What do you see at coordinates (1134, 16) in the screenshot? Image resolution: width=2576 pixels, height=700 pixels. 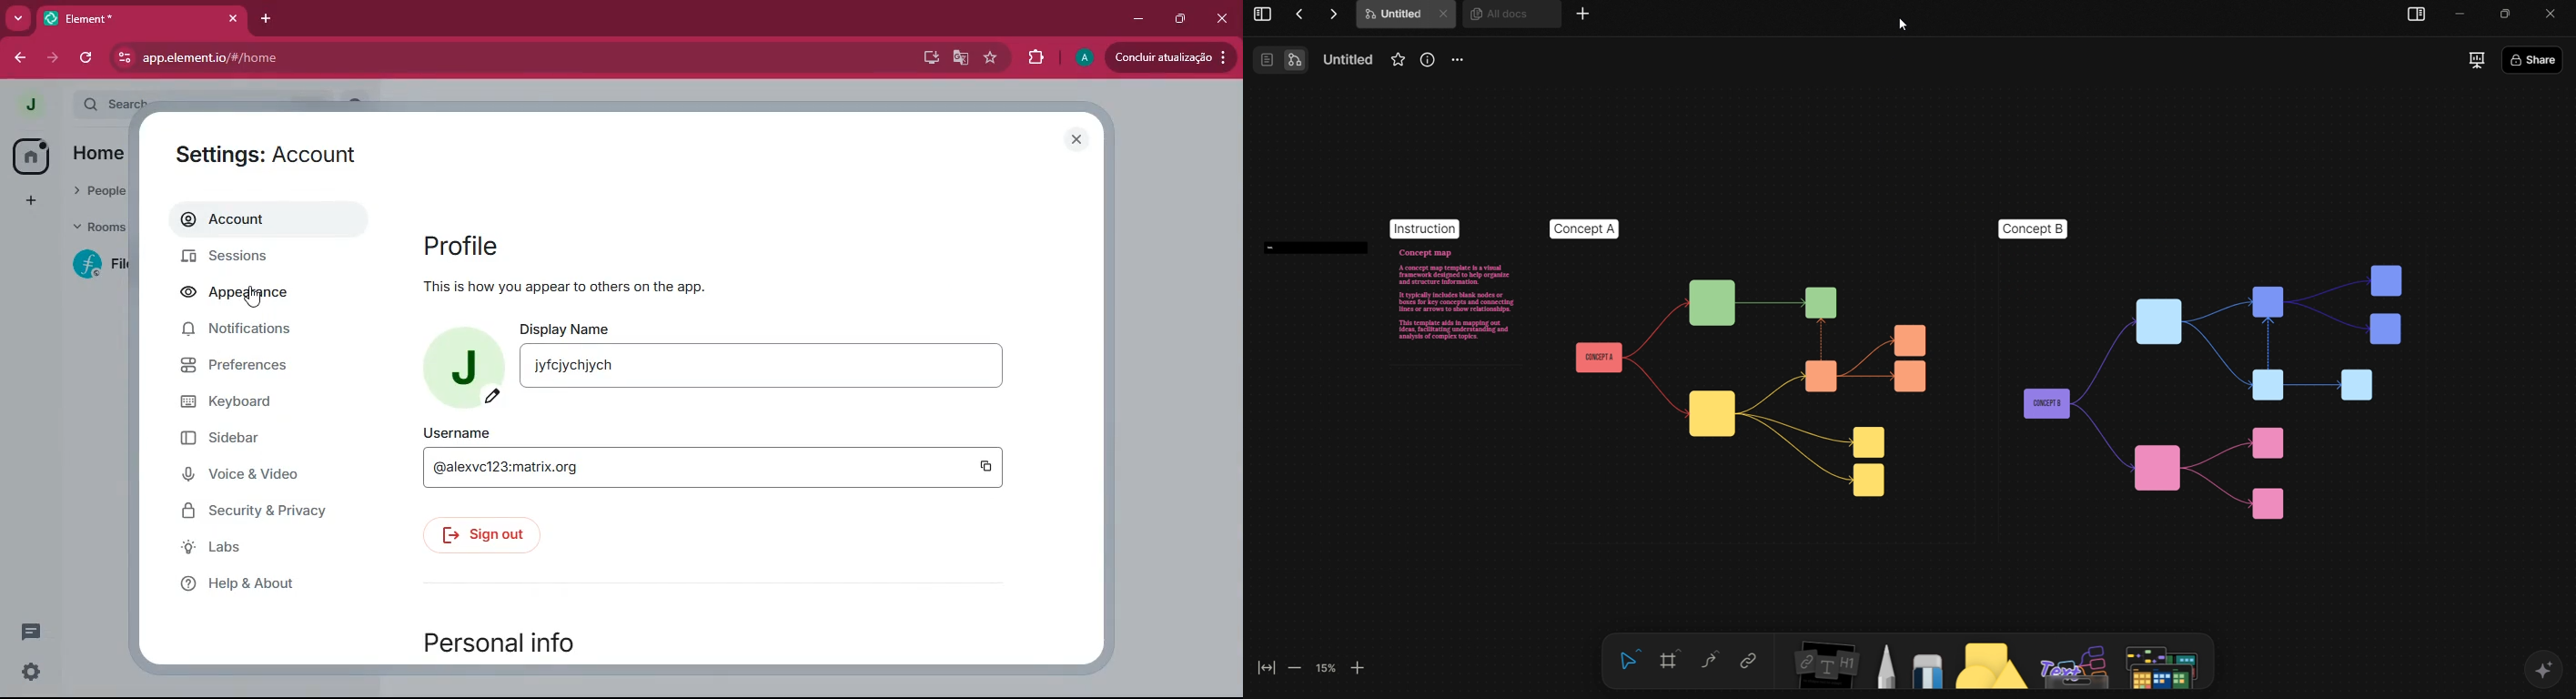 I see `minimize` at bounding box center [1134, 16].